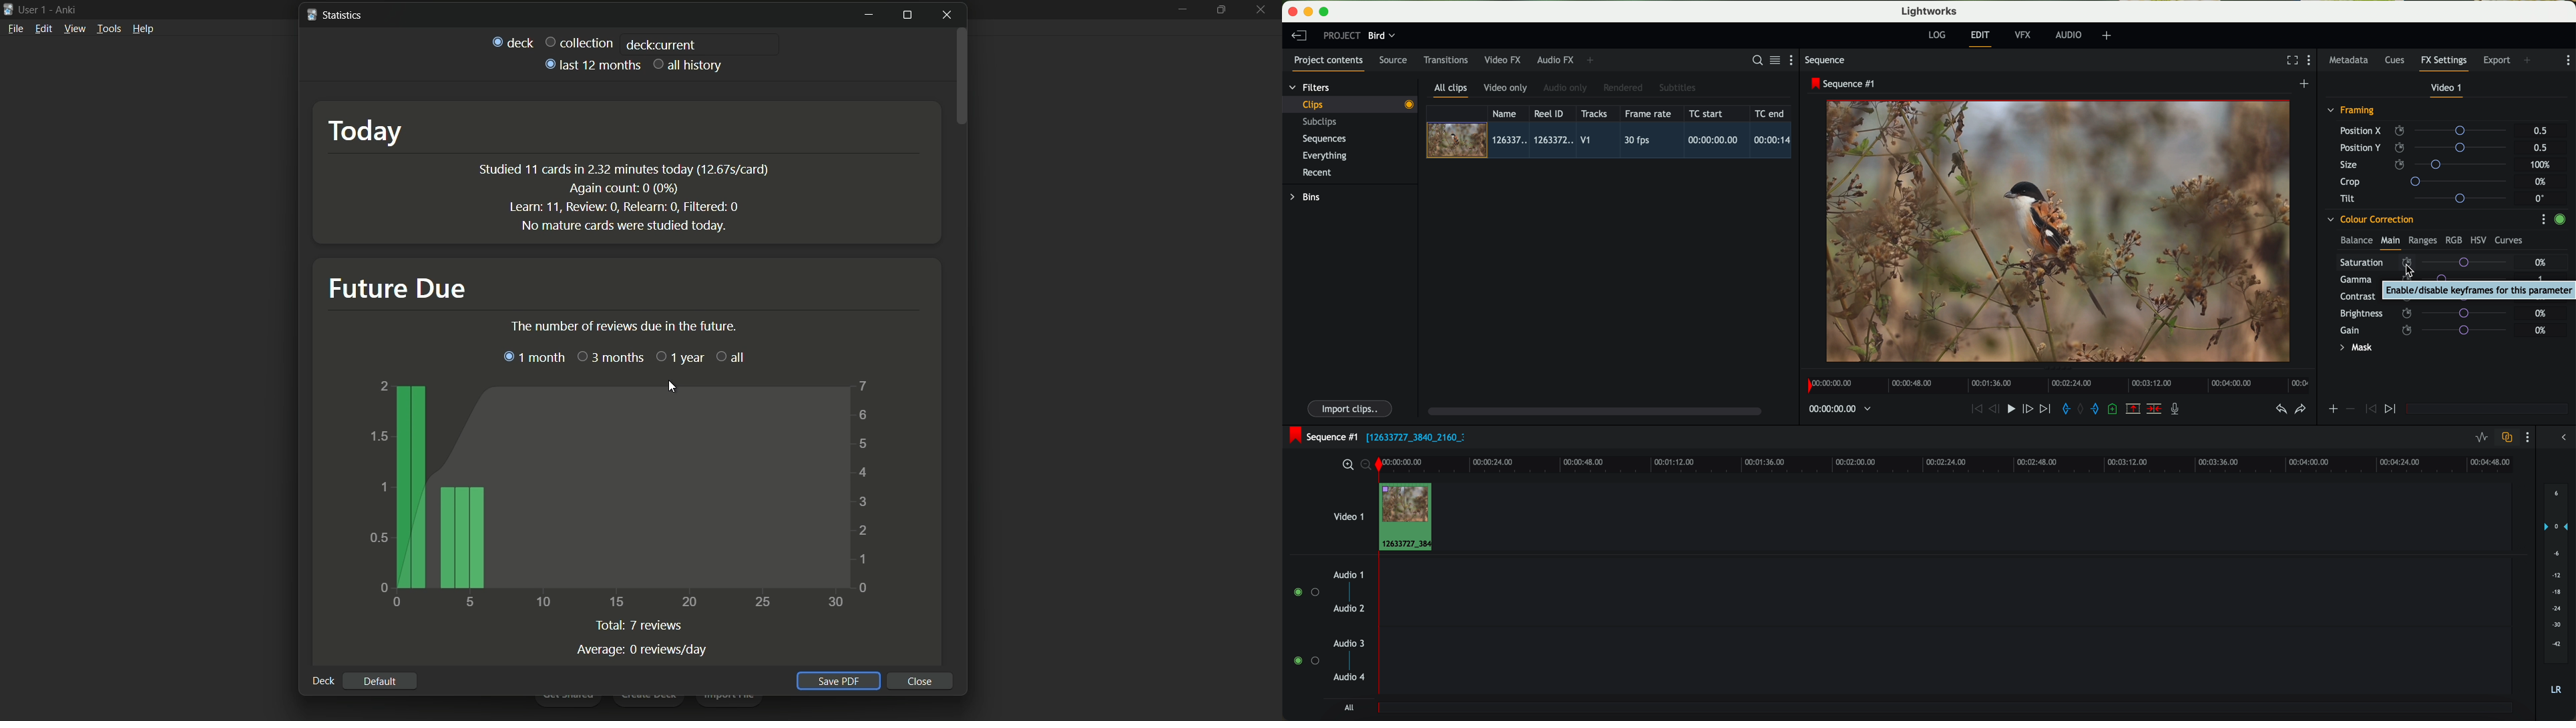 This screenshot has height=728, width=2576. What do you see at coordinates (2509, 241) in the screenshot?
I see `curves` at bounding box center [2509, 241].